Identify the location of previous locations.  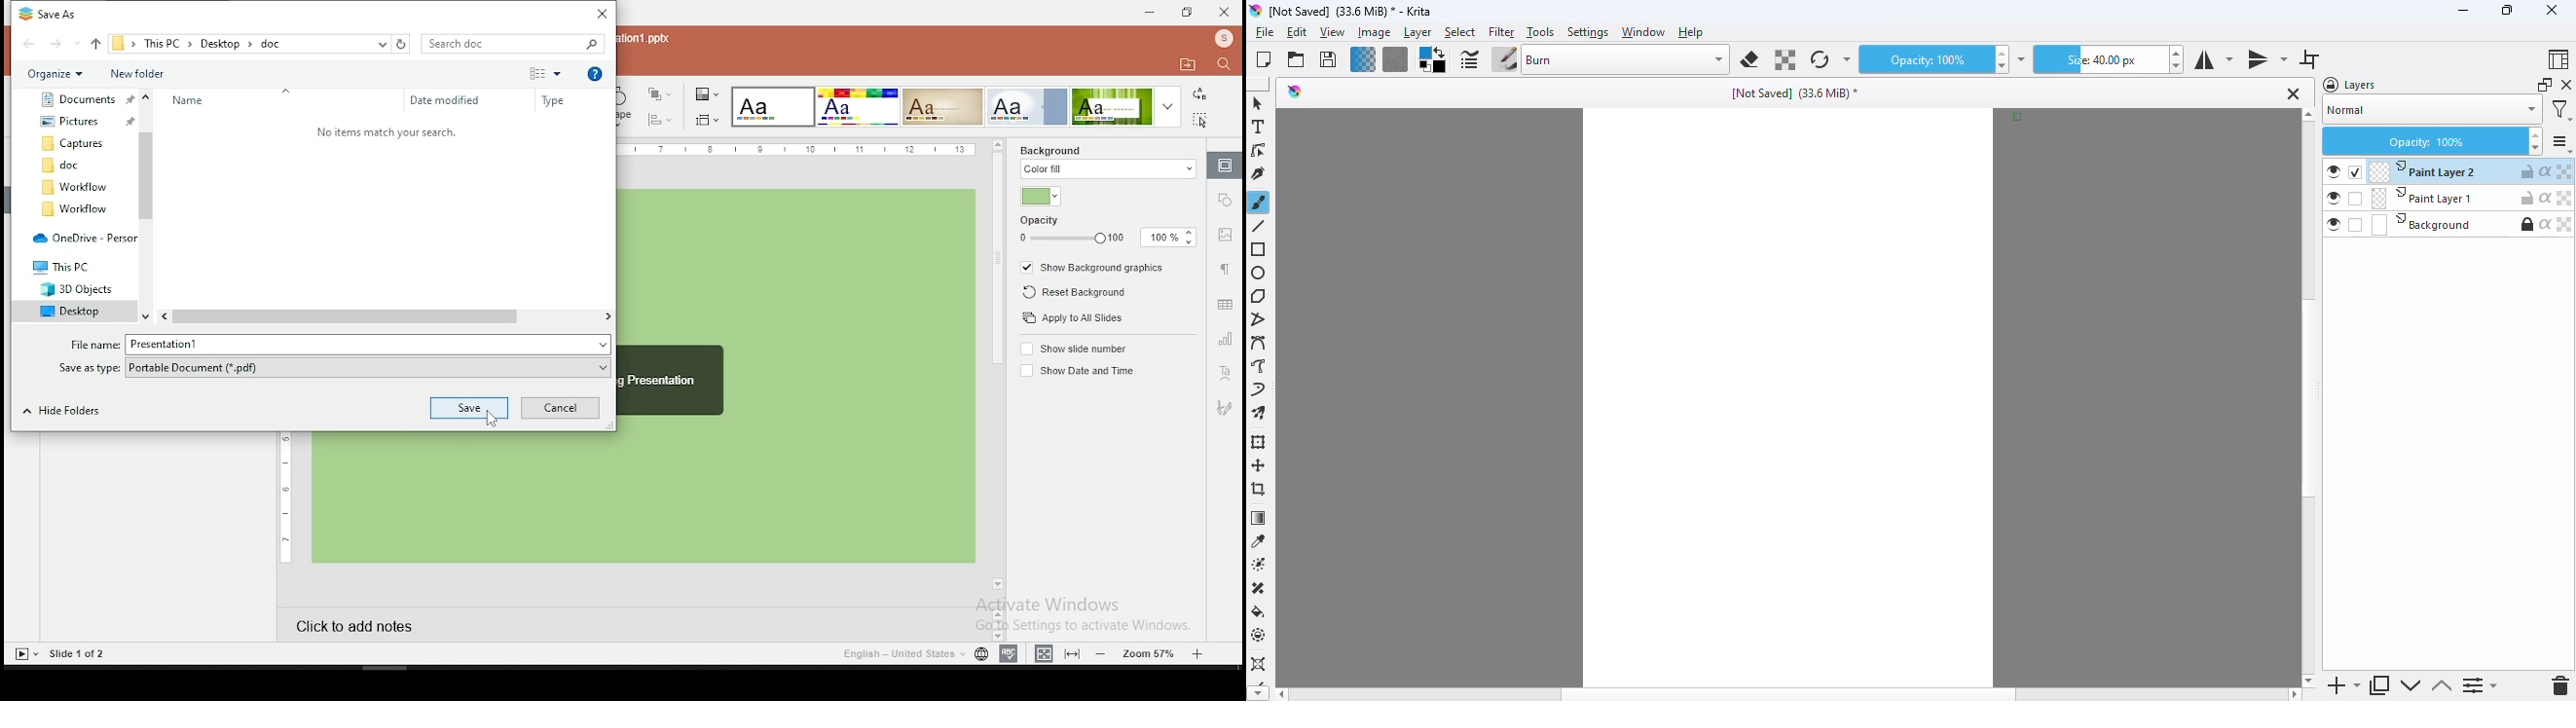
(381, 44).